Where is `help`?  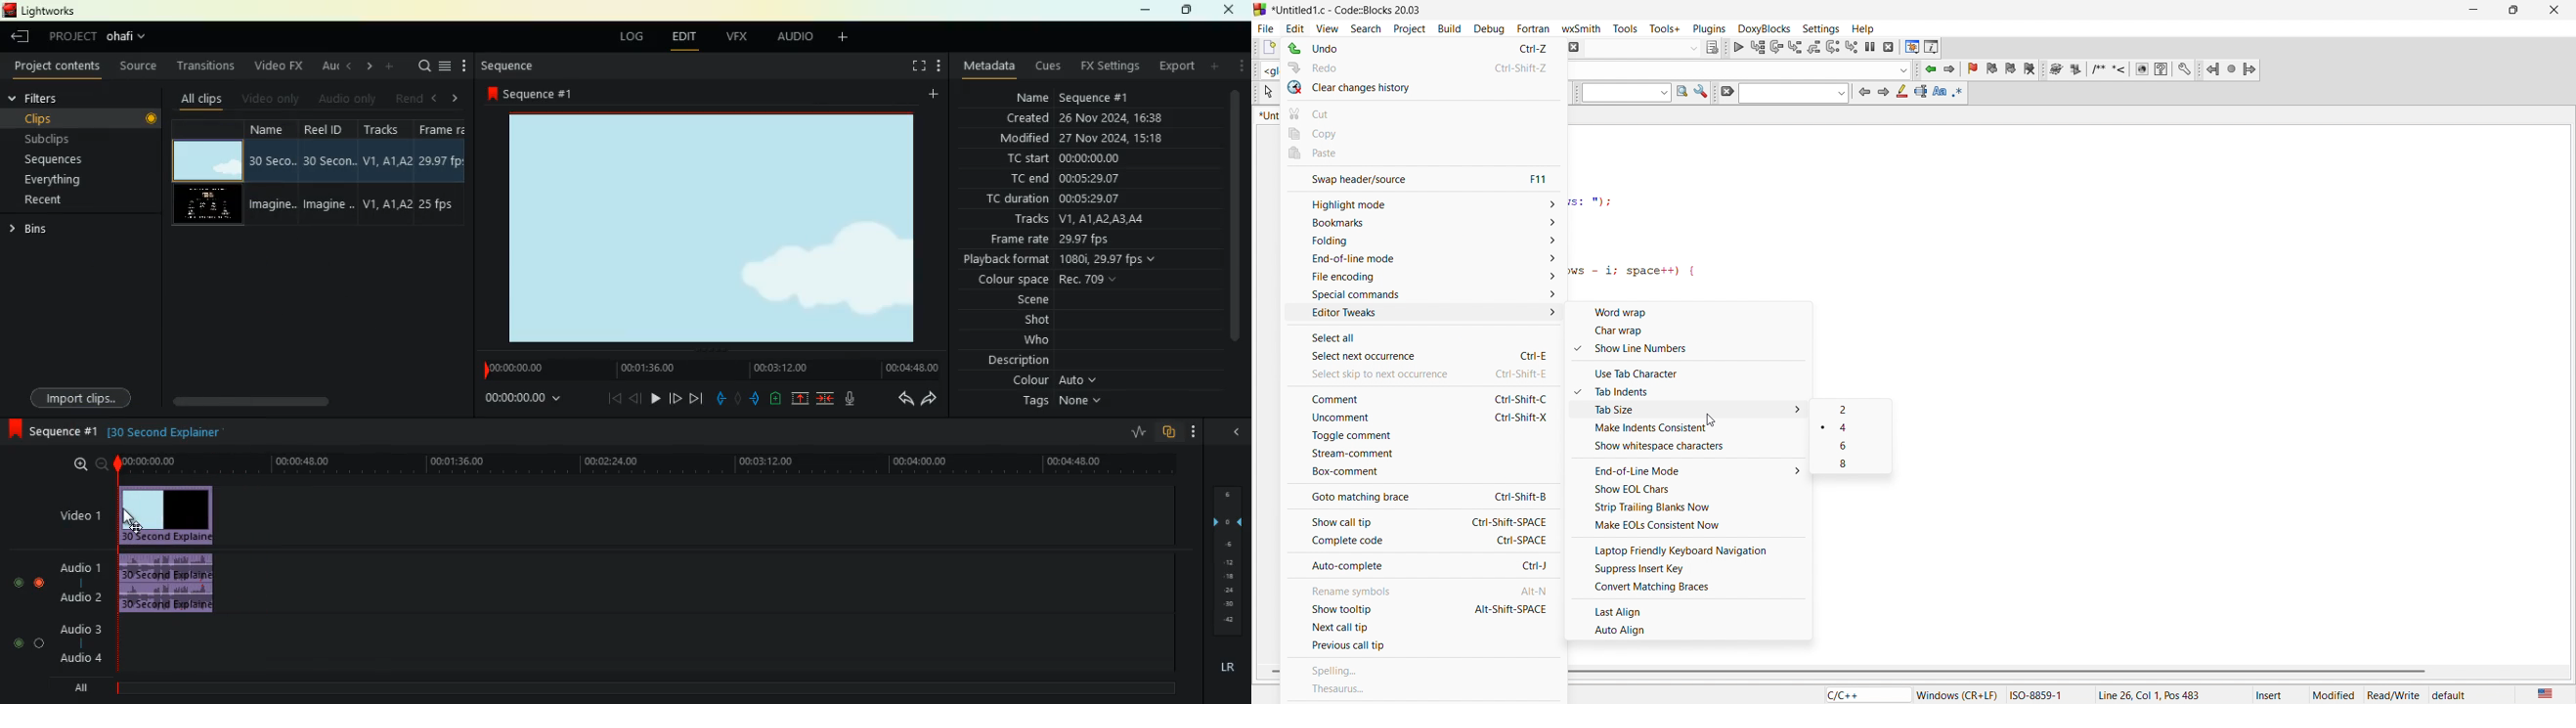
help is located at coordinates (1866, 28).